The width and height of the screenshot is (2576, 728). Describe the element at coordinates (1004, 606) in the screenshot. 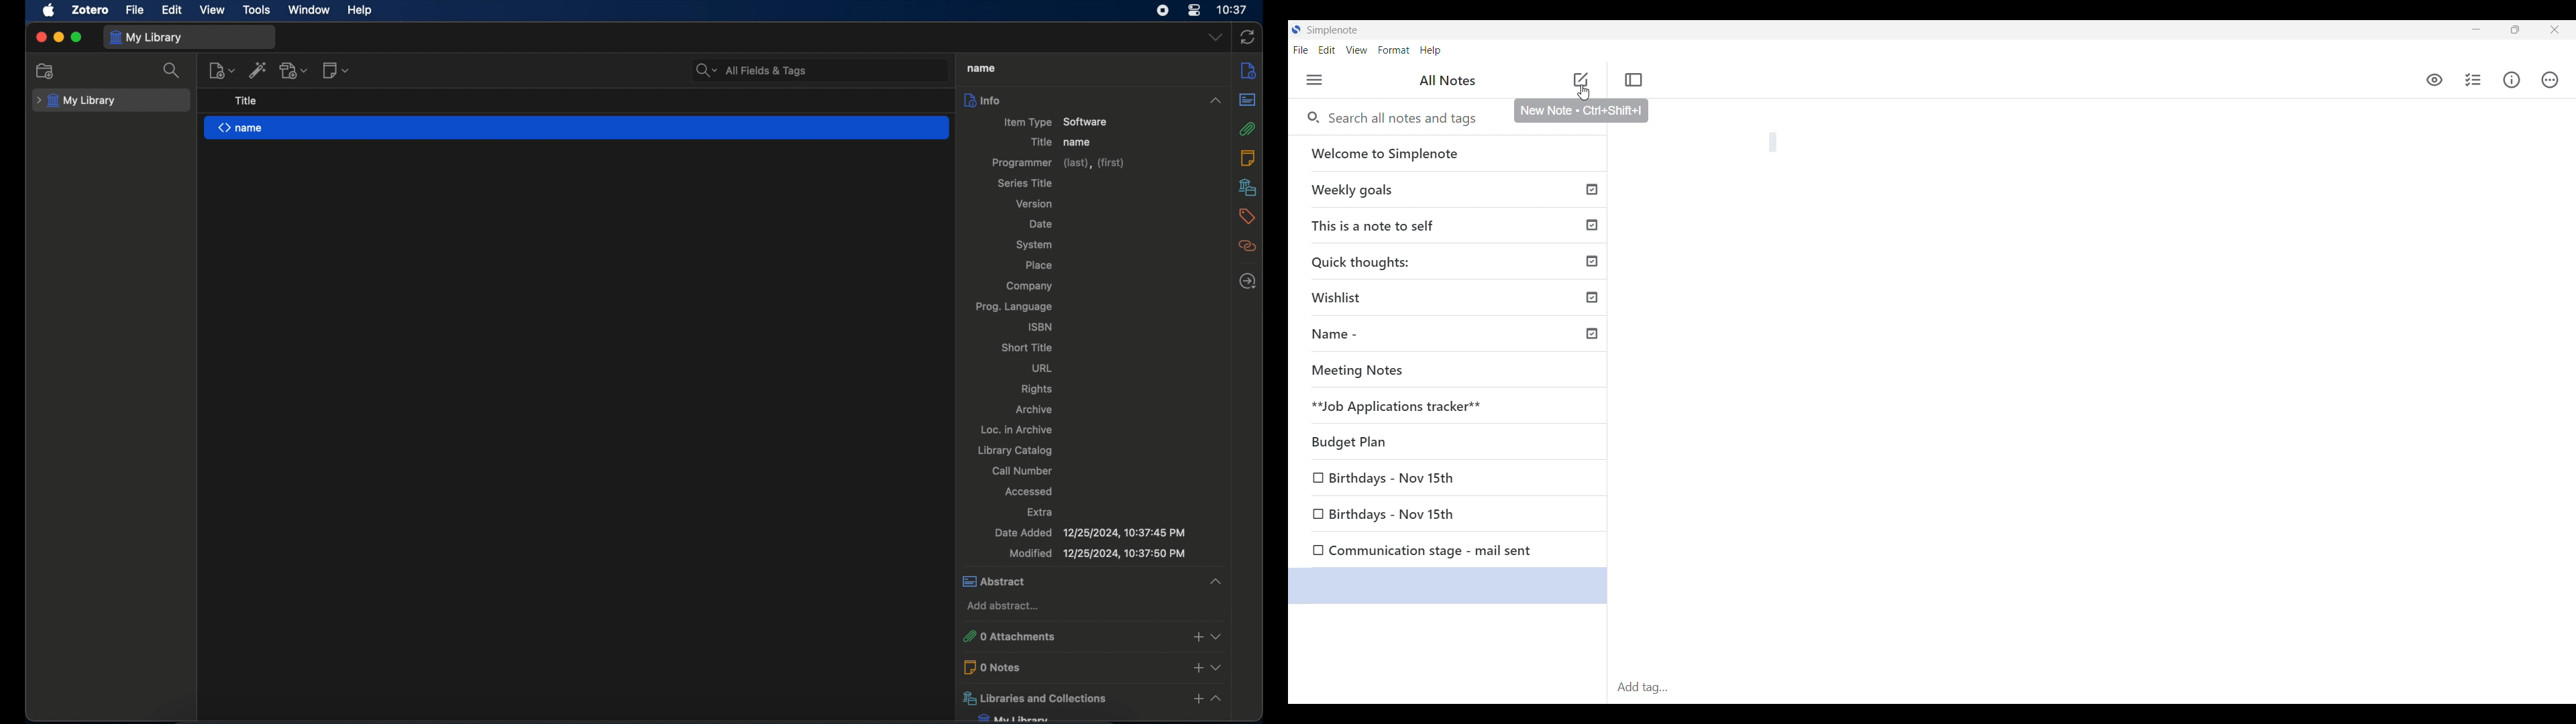

I see `add abstract` at that location.